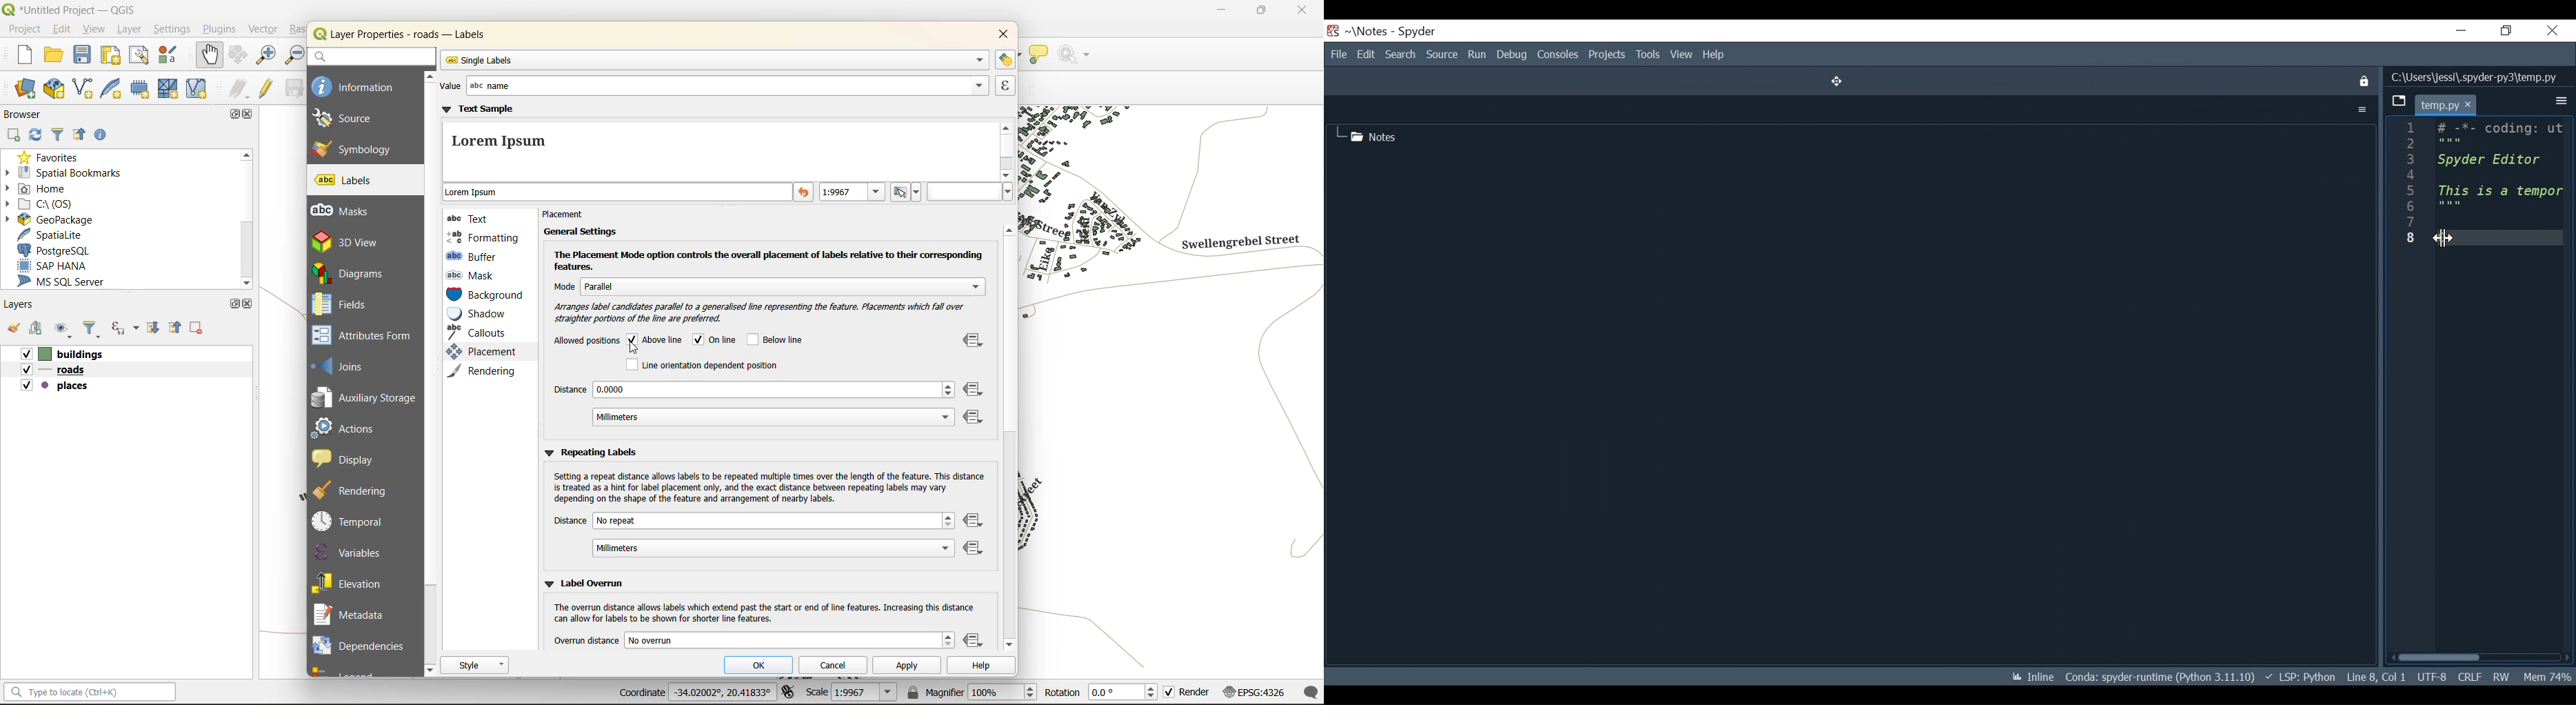 The width and height of the screenshot is (2576, 728). Describe the element at coordinates (174, 57) in the screenshot. I see `style manager` at that location.